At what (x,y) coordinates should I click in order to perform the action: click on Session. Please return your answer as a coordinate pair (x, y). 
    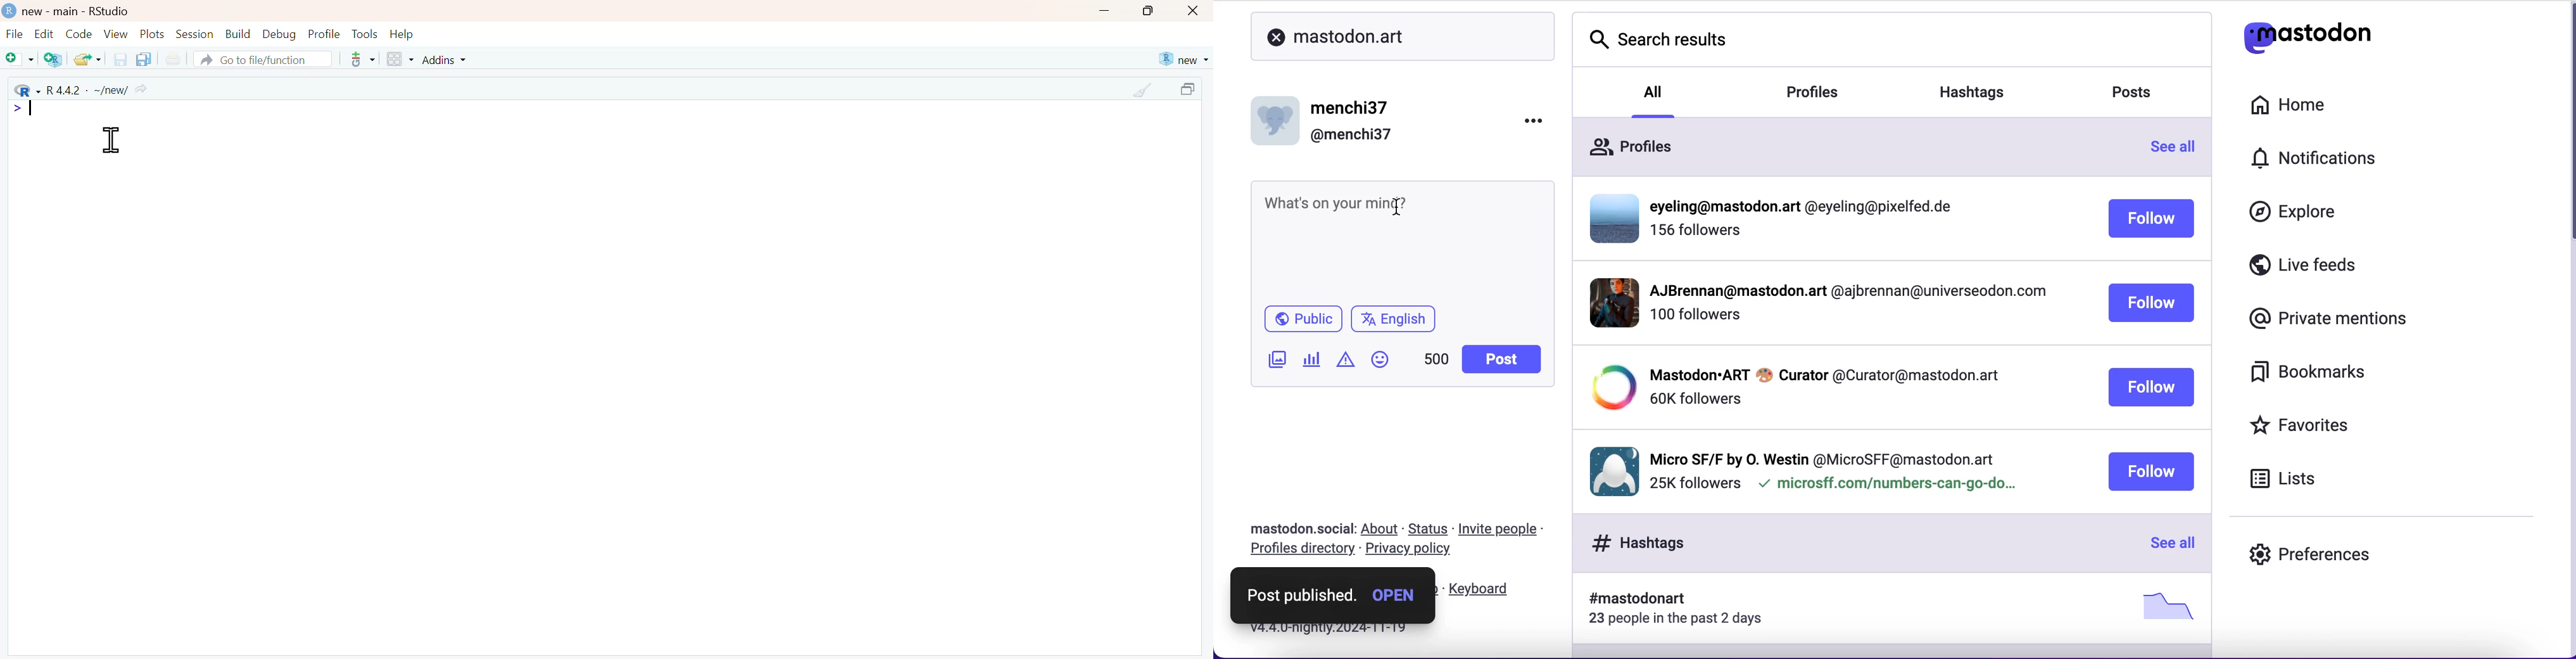
    Looking at the image, I should click on (194, 34).